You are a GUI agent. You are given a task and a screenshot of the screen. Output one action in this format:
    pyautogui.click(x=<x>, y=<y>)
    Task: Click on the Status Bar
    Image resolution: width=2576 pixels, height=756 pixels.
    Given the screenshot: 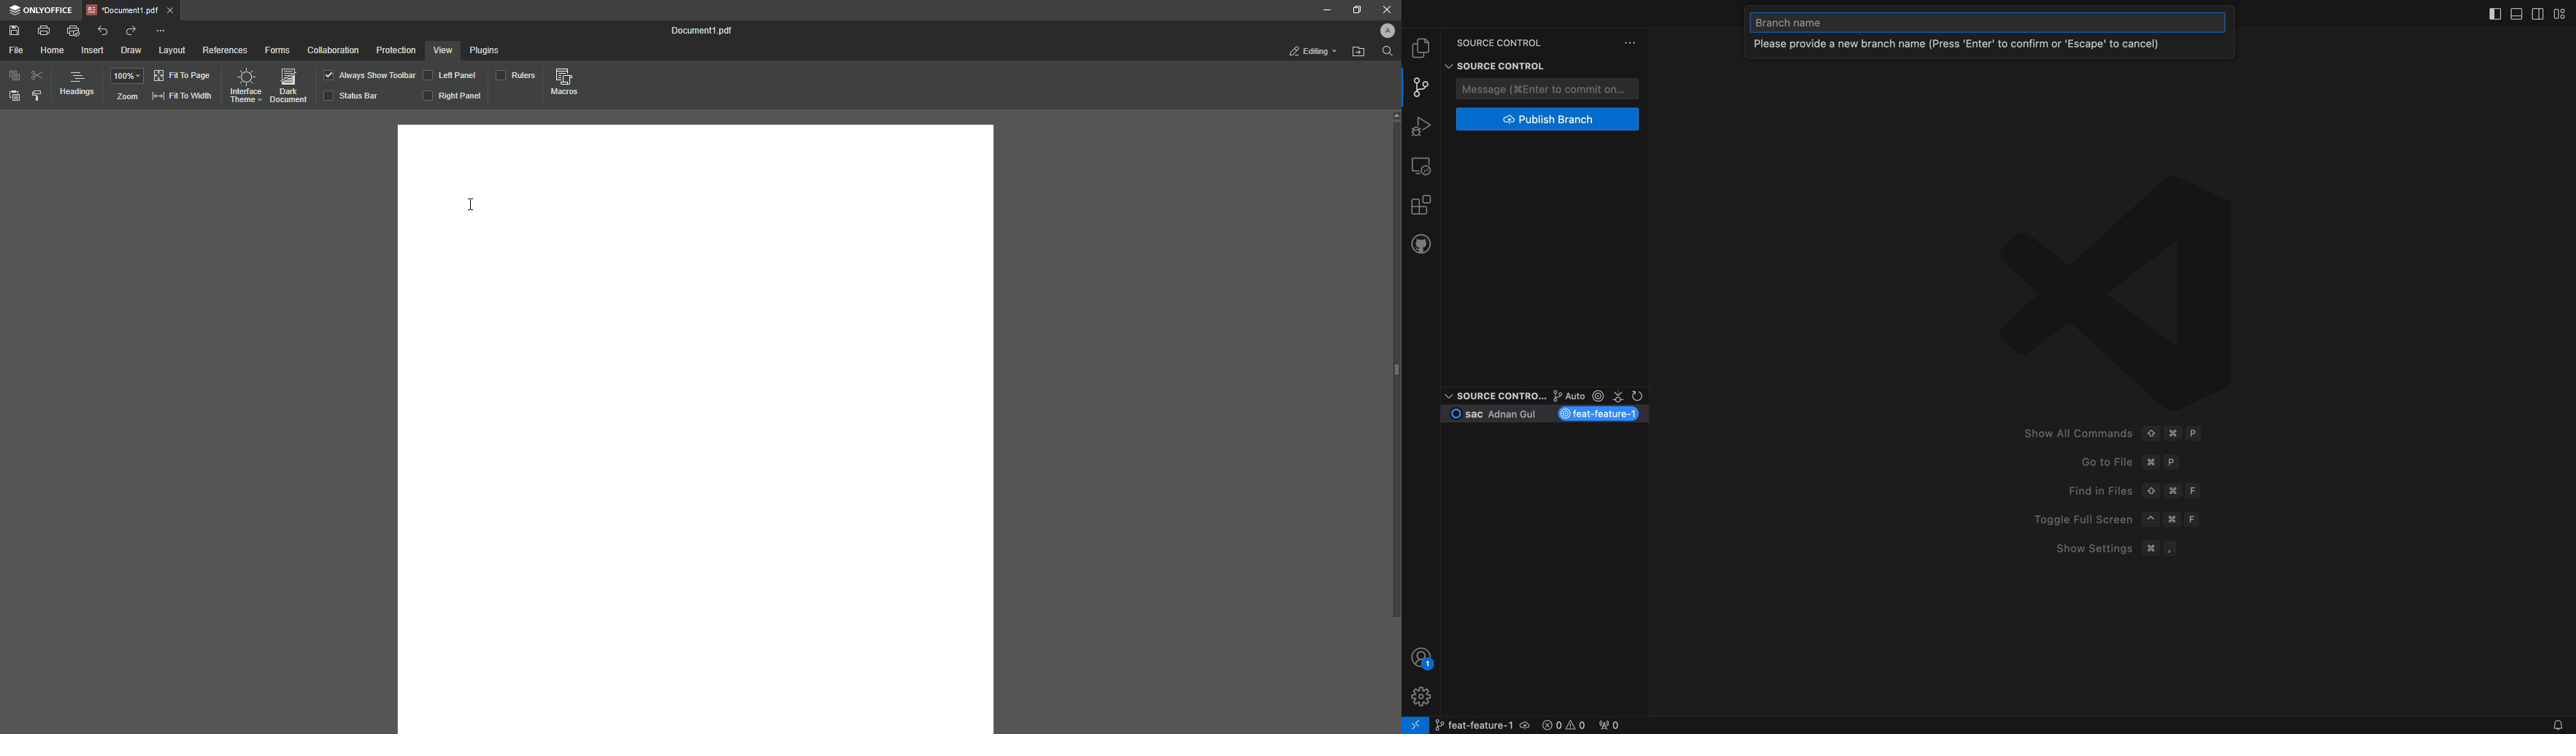 What is the action you would take?
    pyautogui.click(x=354, y=95)
    